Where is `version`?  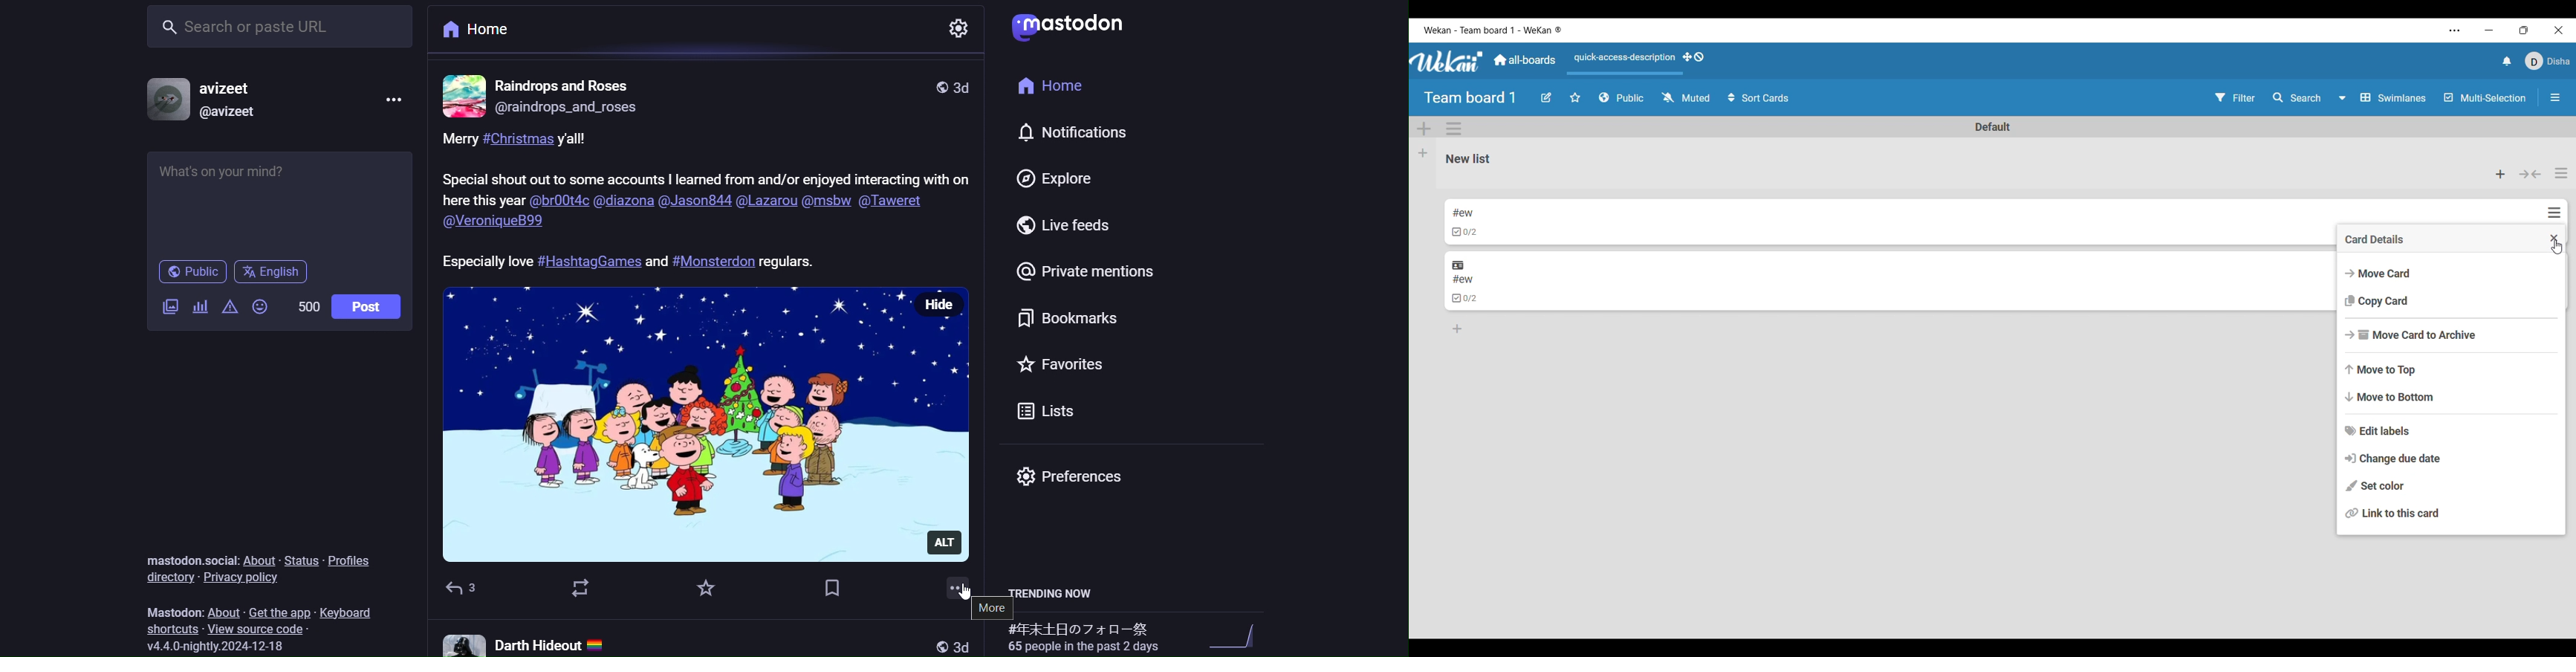 version is located at coordinates (221, 646).